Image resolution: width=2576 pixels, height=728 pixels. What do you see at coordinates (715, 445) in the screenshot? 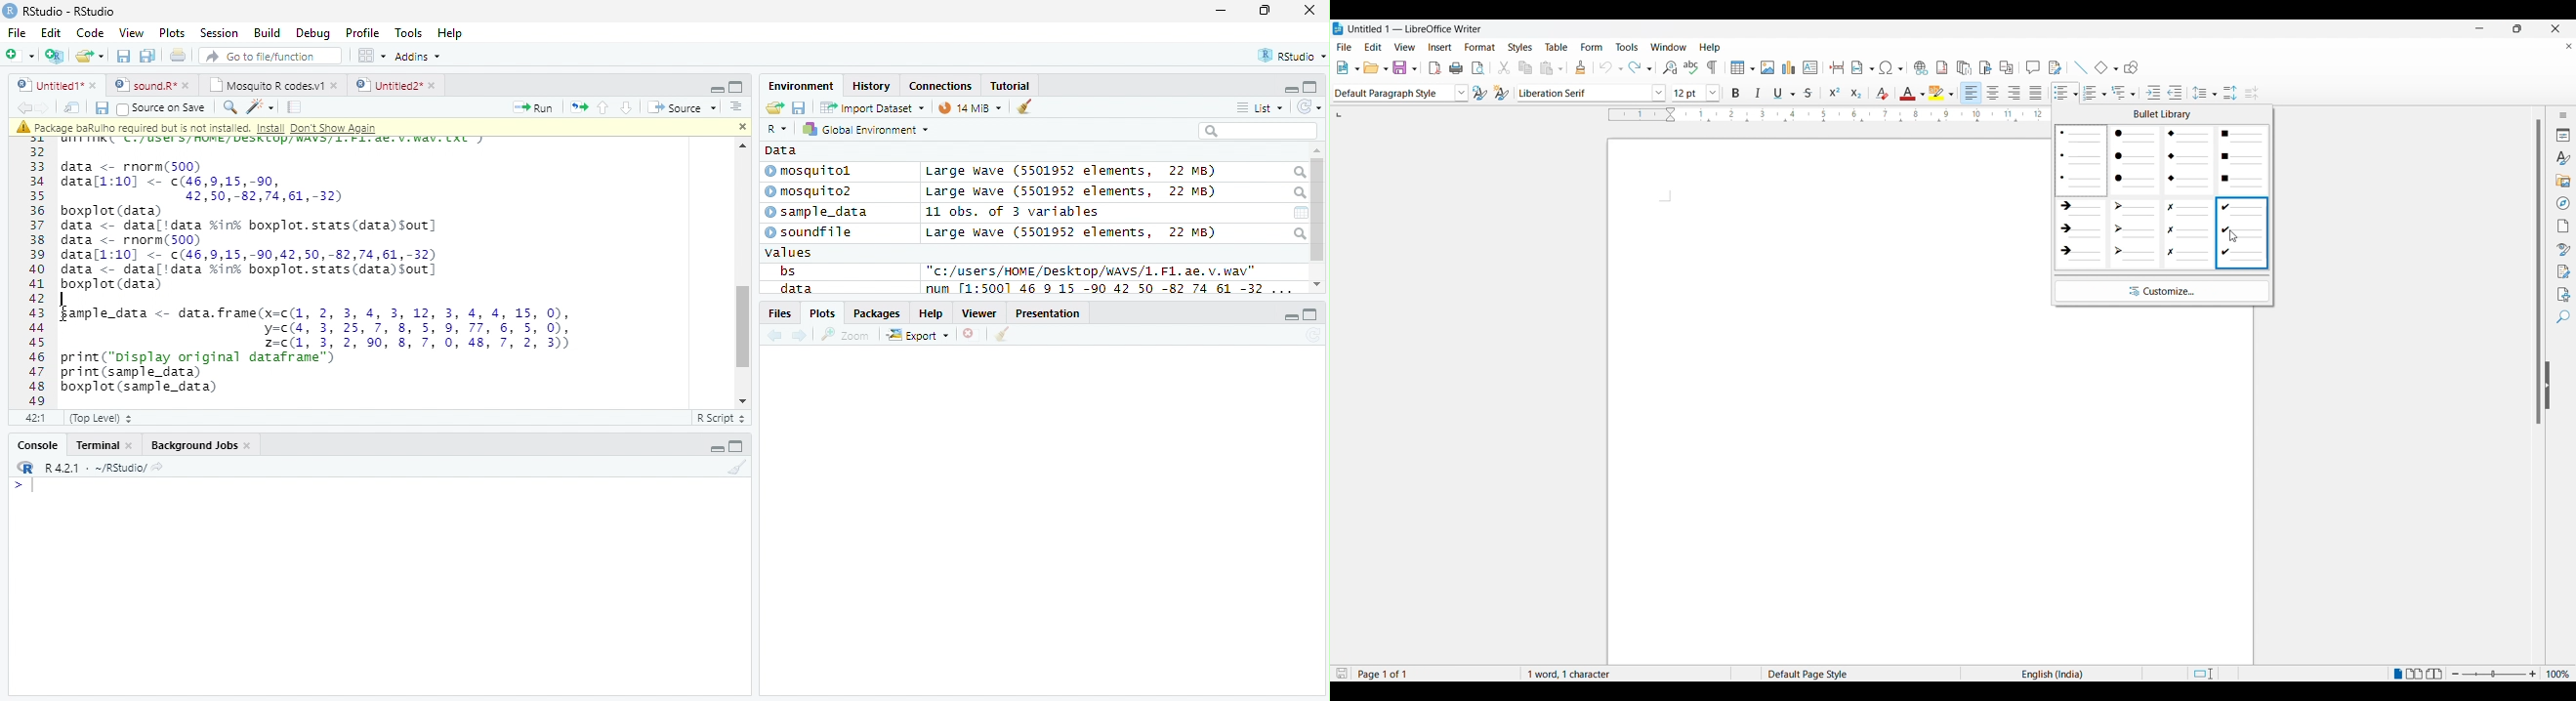
I see `minimize` at bounding box center [715, 445].